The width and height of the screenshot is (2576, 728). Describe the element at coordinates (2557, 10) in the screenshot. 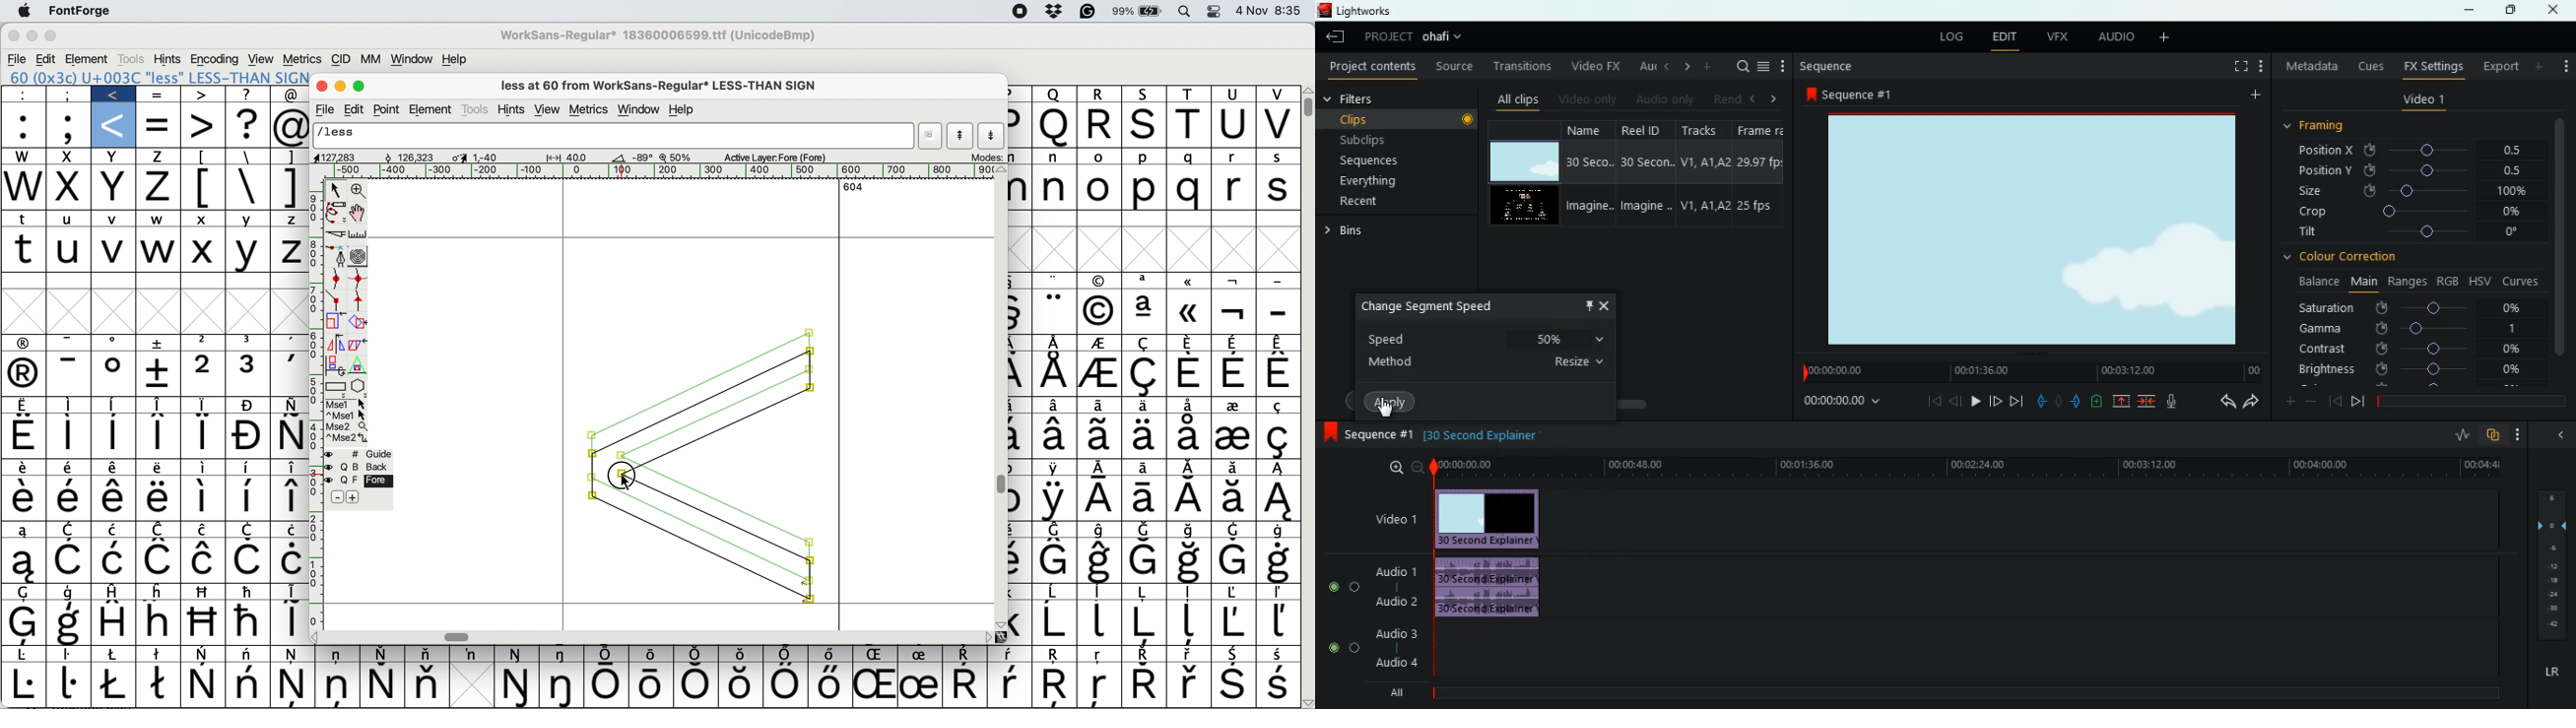

I see `close` at that location.